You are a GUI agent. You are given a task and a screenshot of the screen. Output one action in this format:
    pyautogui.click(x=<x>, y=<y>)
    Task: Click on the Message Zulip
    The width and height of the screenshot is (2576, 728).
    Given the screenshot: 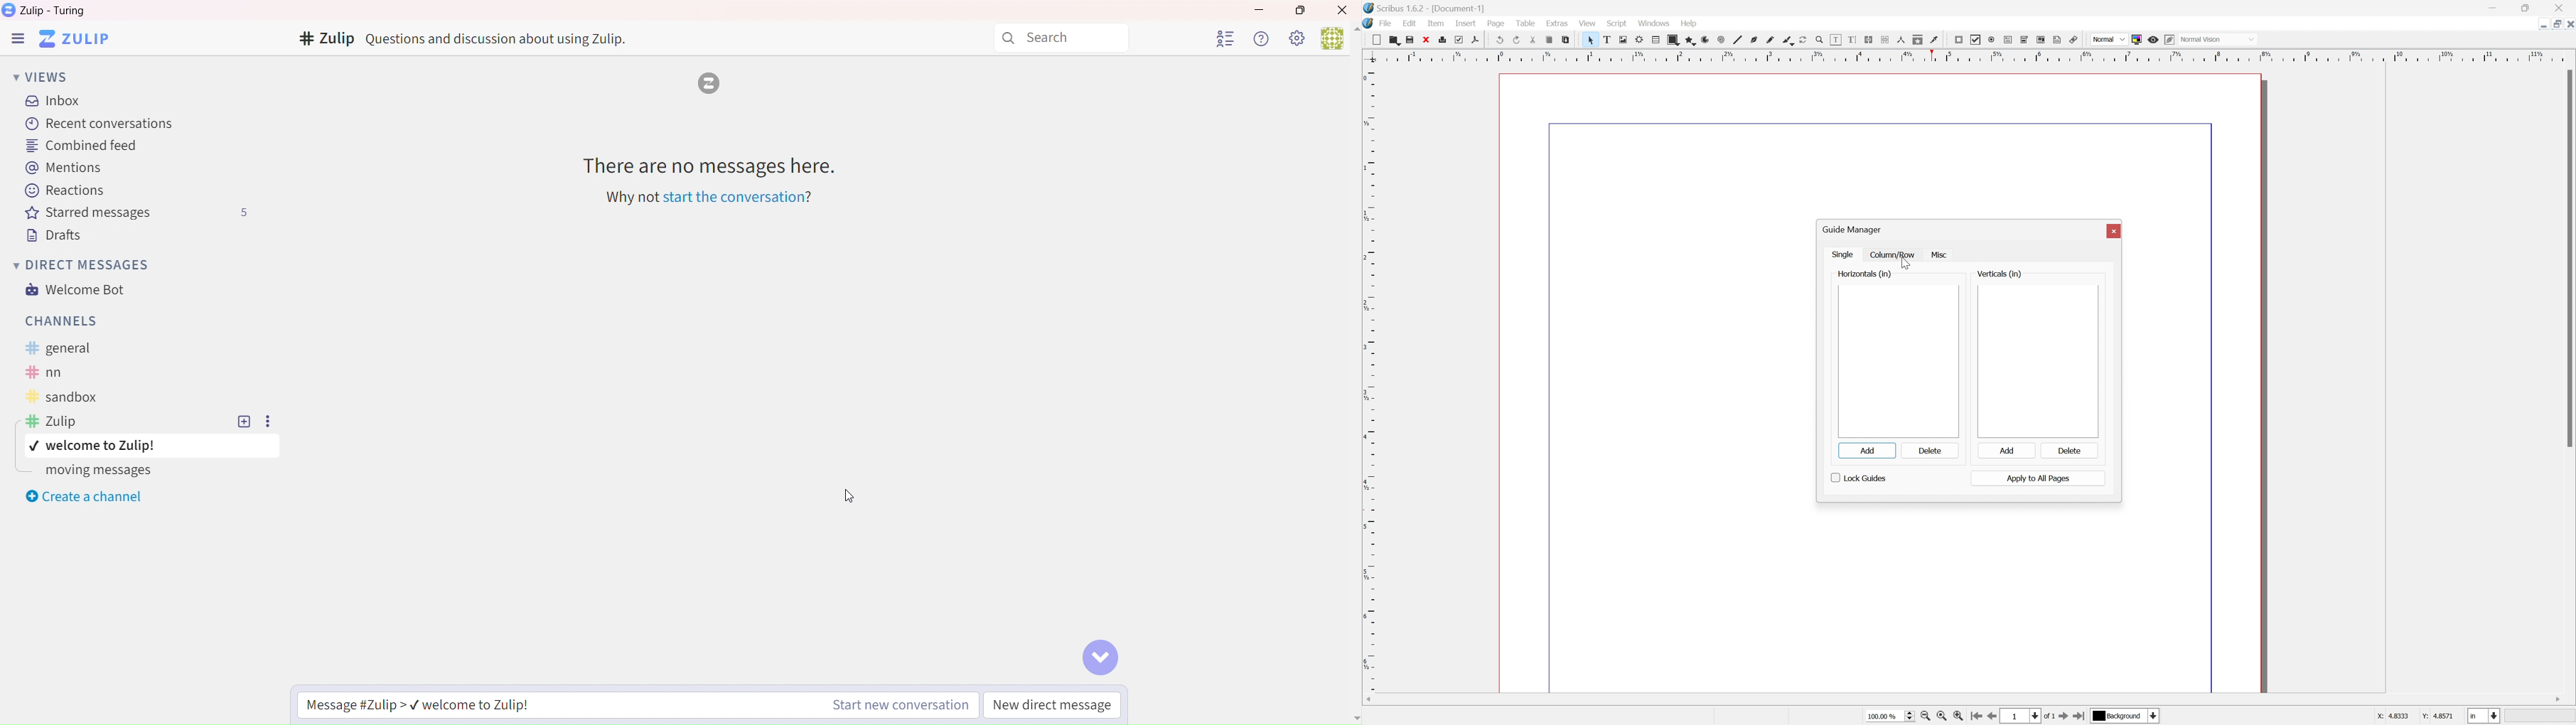 What is the action you would take?
    pyautogui.click(x=412, y=703)
    